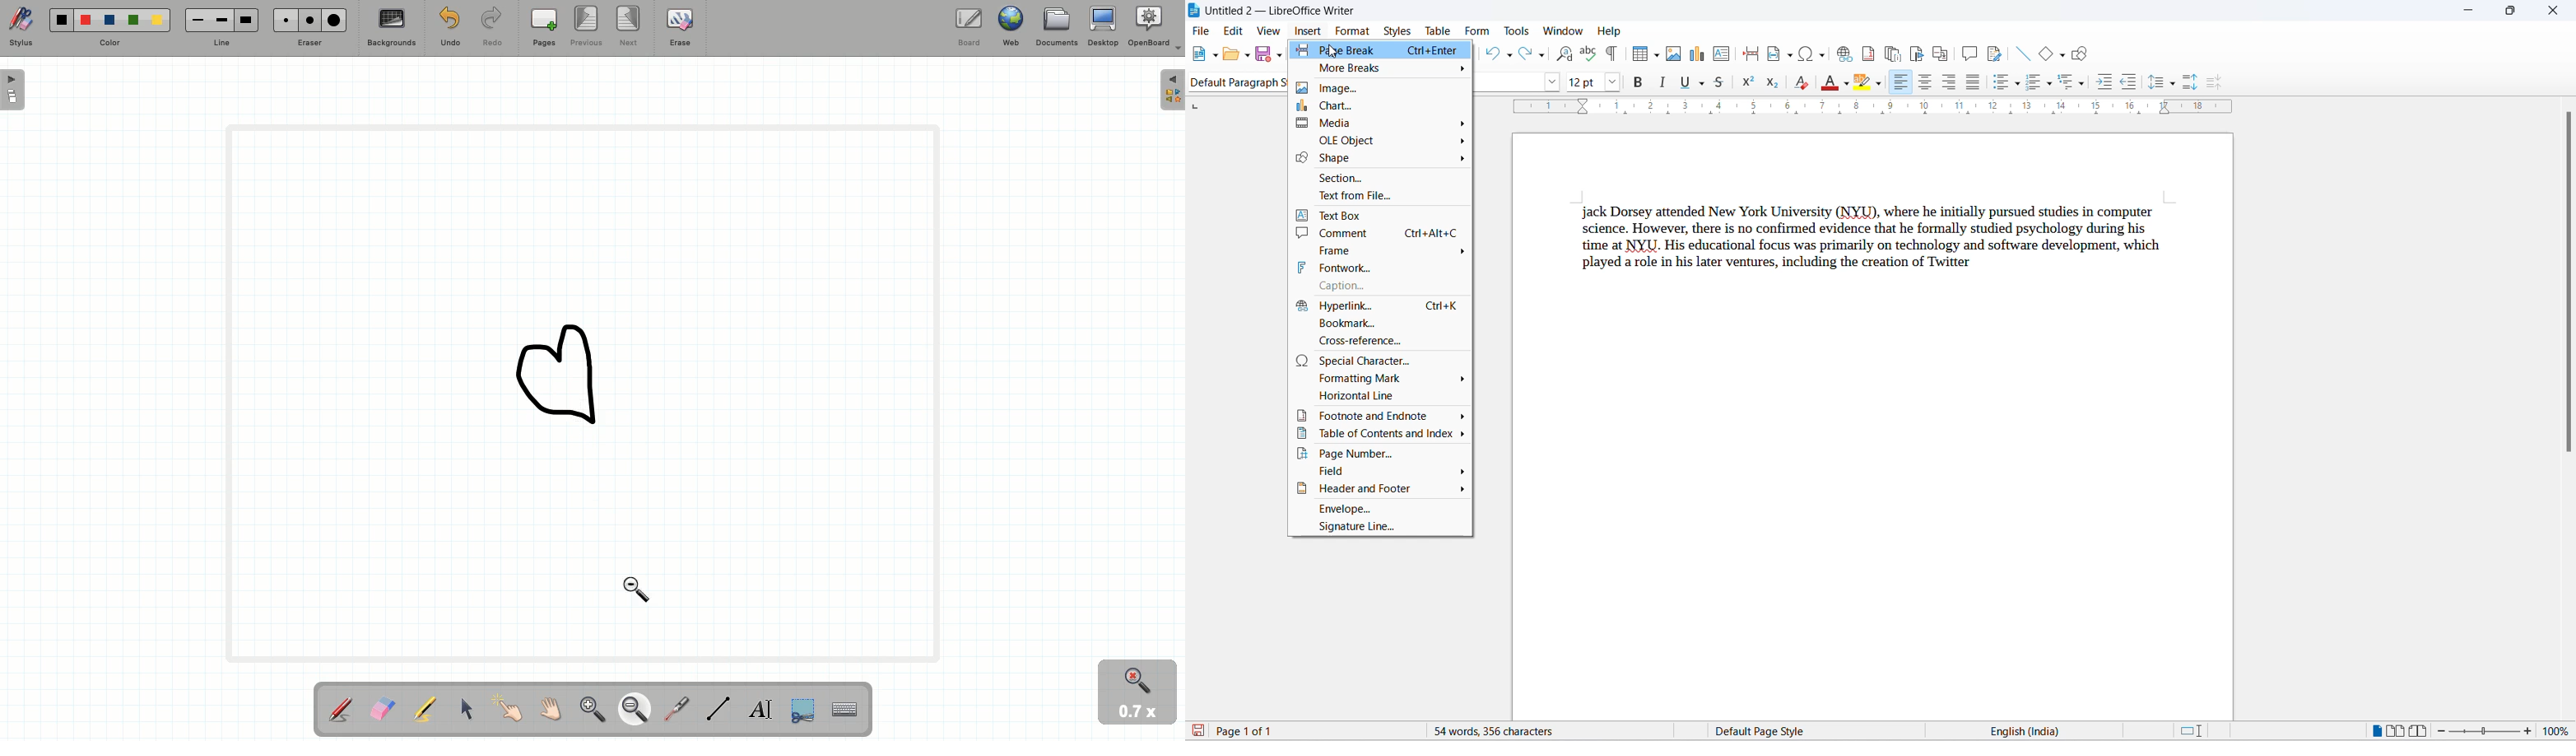 The height and width of the screenshot is (756, 2576). Describe the element at coordinates (1201, 54) in the screenshot. I see `new file` at that location.